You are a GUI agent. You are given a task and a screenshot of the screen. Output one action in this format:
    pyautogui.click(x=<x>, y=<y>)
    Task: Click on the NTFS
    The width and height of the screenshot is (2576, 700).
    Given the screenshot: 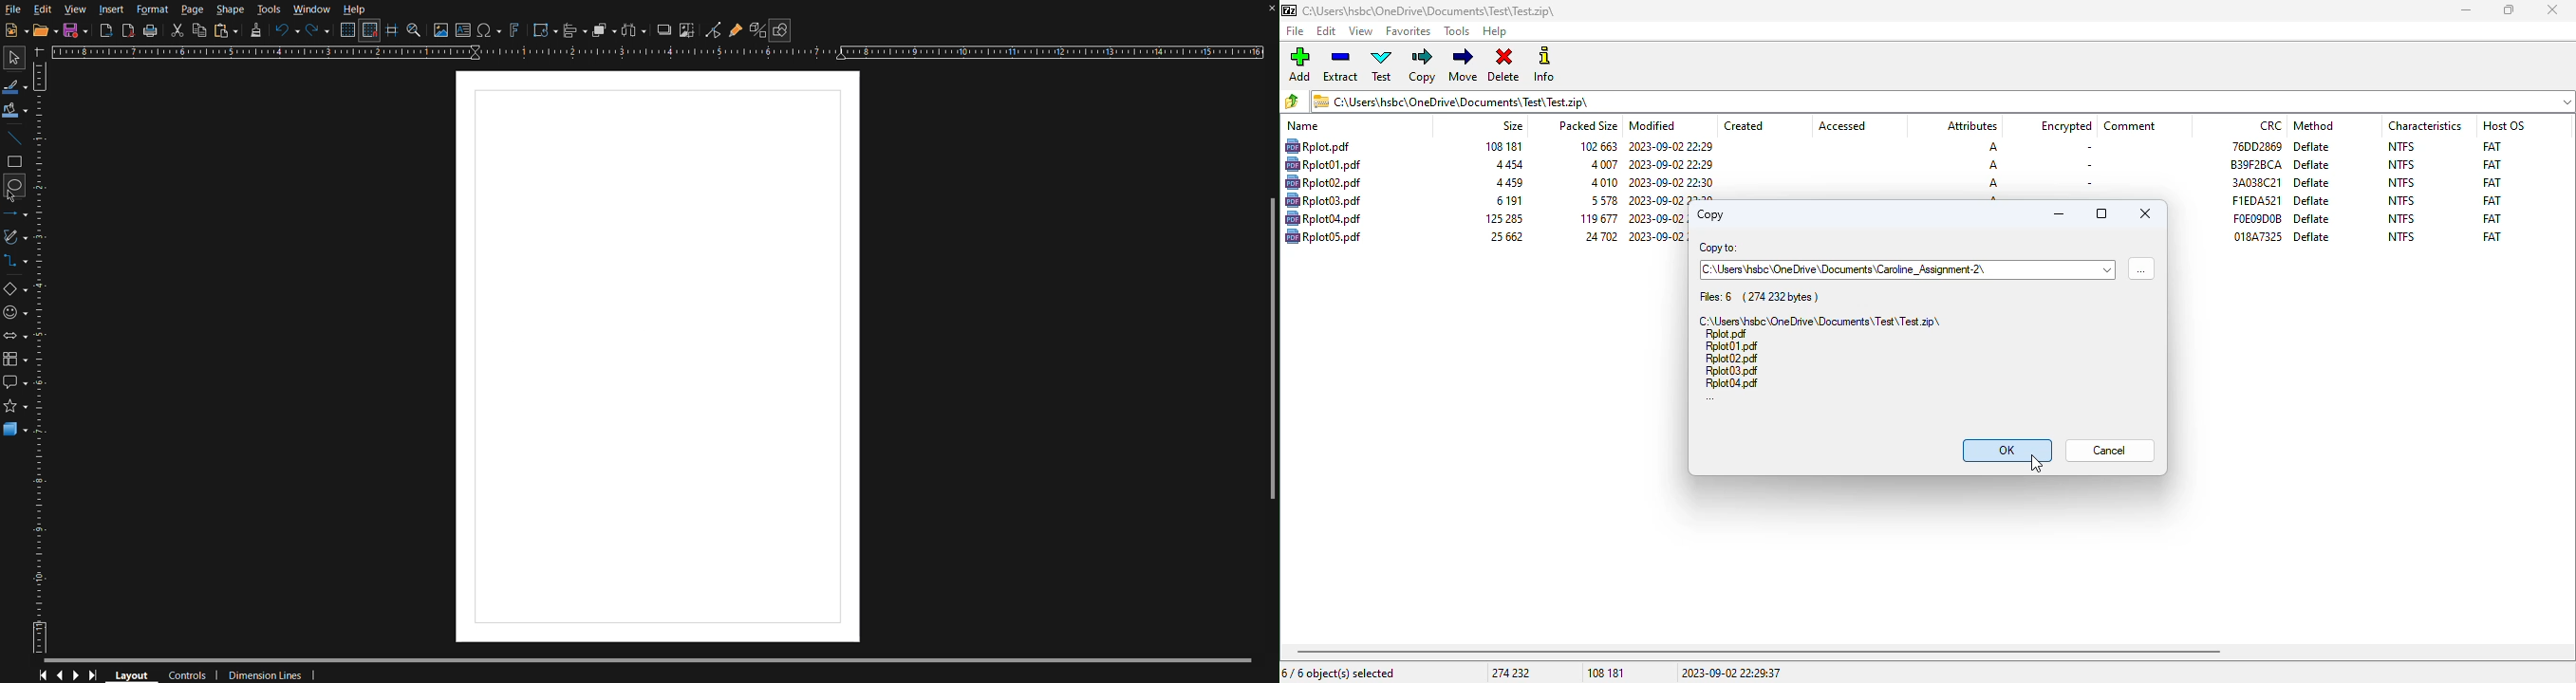 What is the action you would take?
    pyautogui.click(x=2400, y=236)
    